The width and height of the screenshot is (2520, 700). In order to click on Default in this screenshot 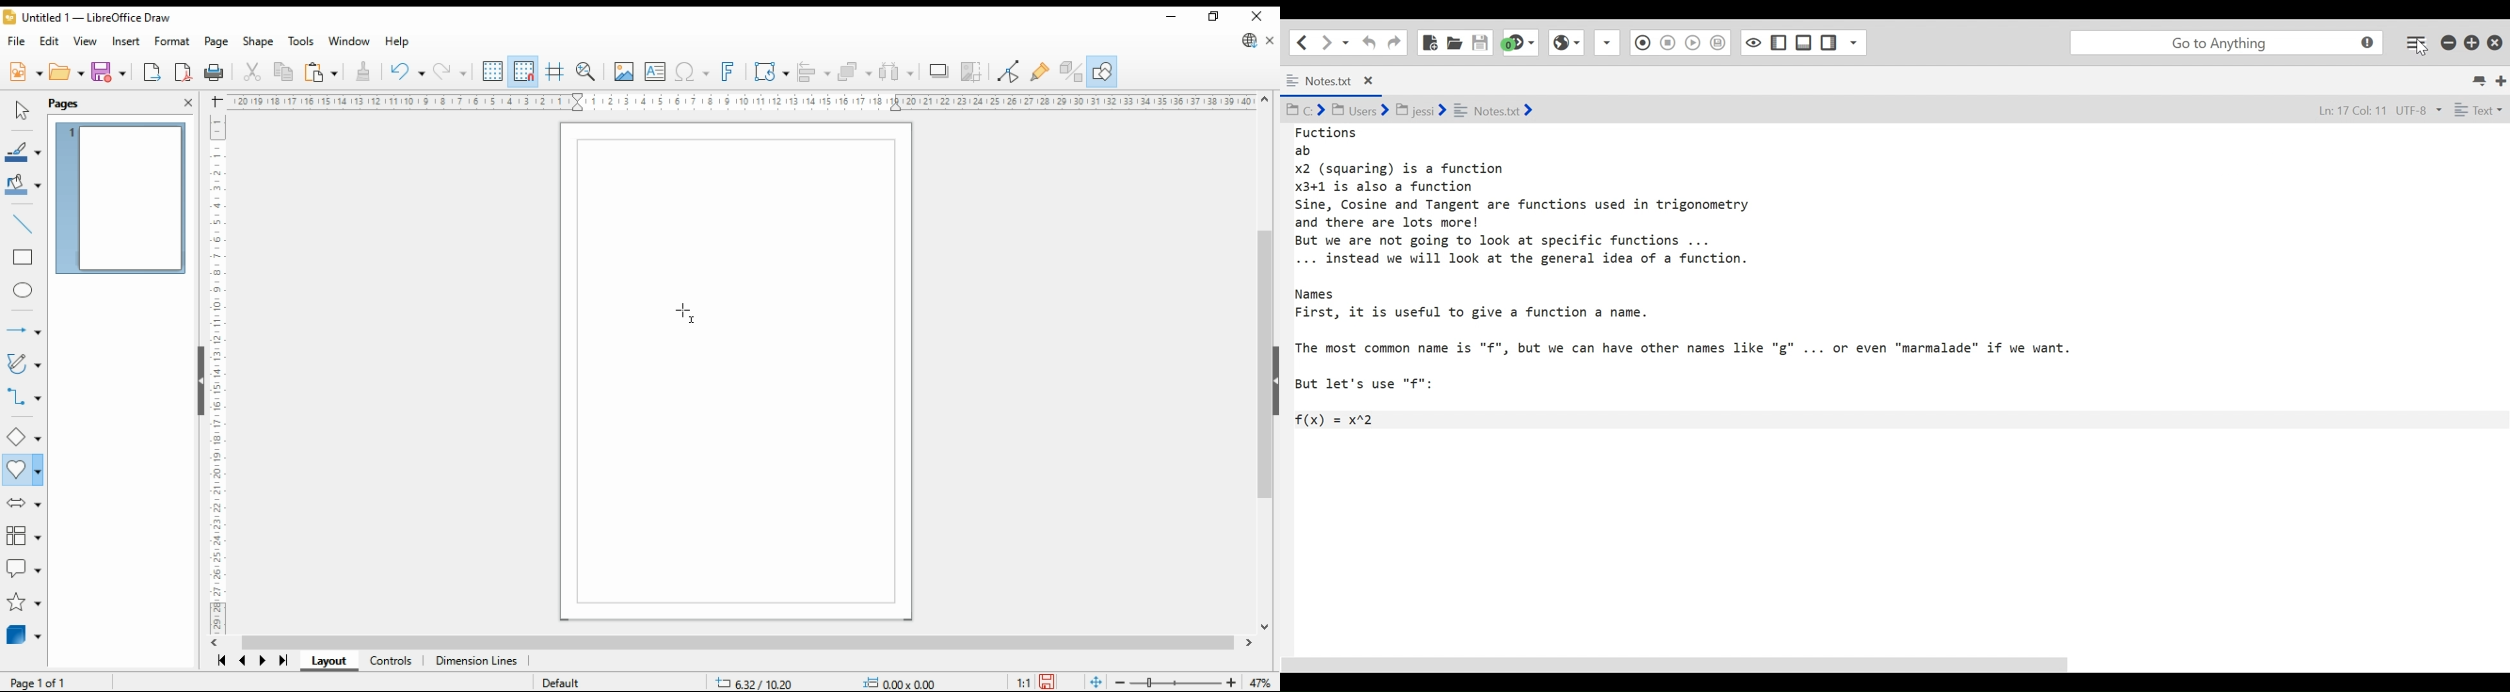, I will do `click(563, 678)`.